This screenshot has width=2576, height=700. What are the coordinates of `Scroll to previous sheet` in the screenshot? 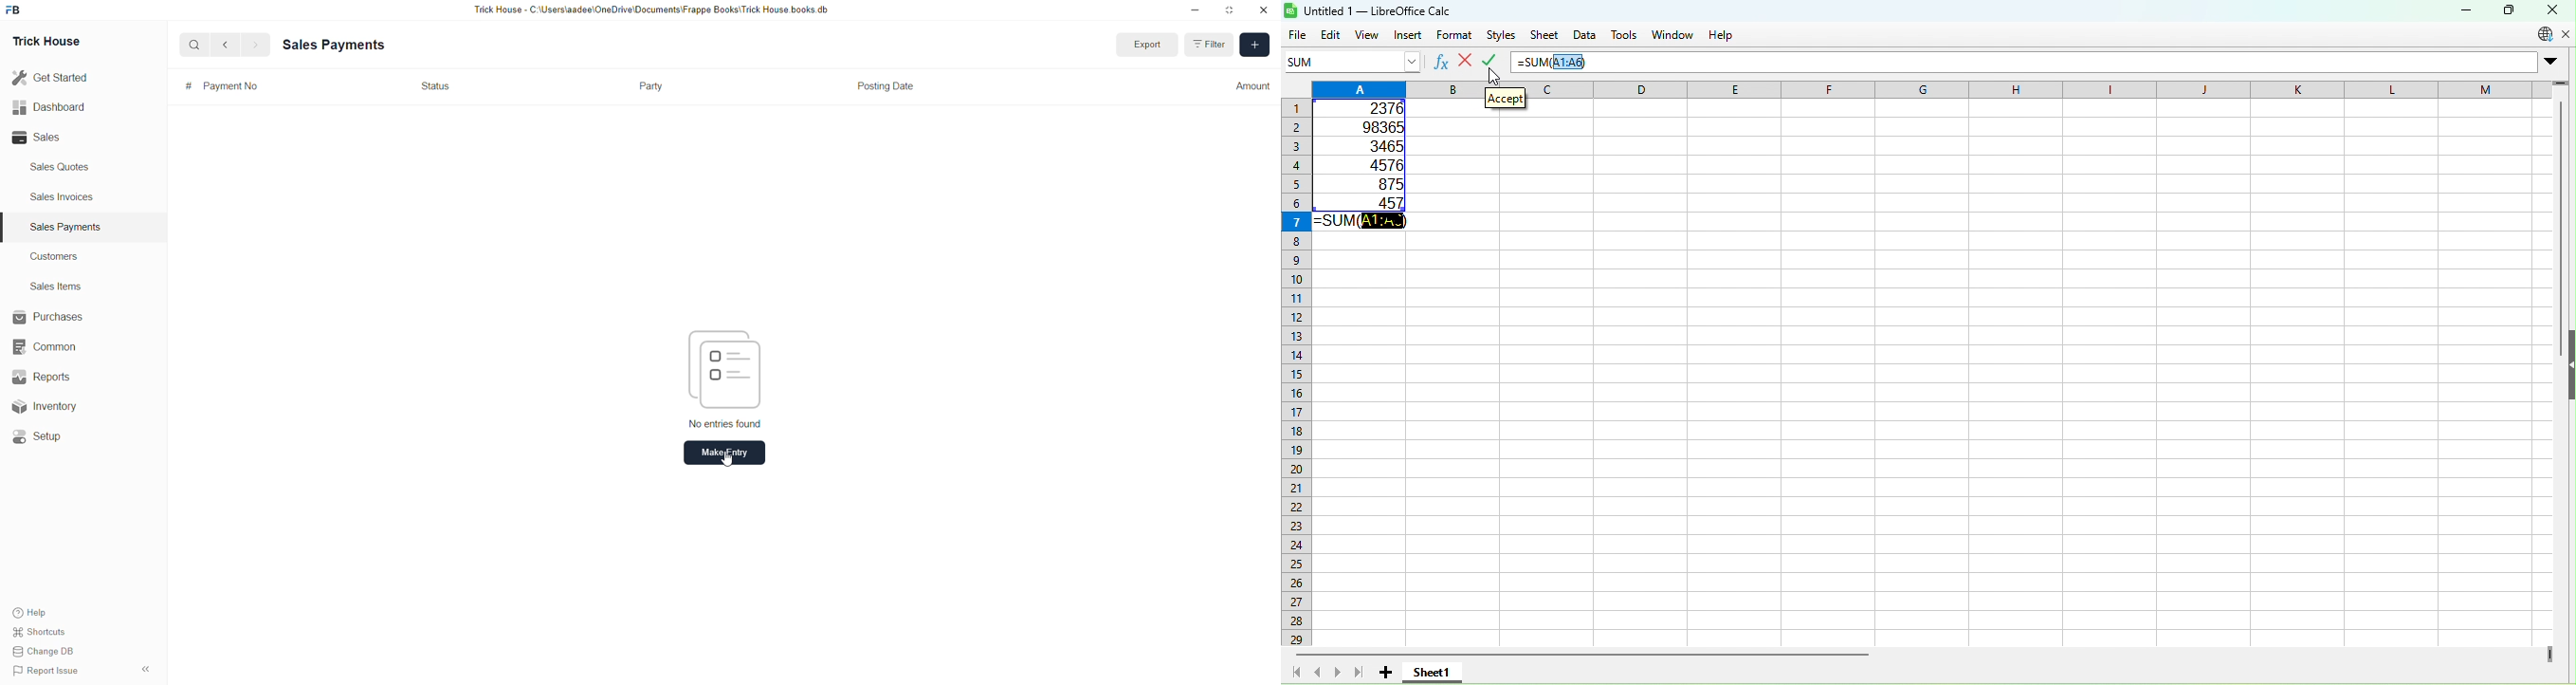 It's located at (1316, 674).